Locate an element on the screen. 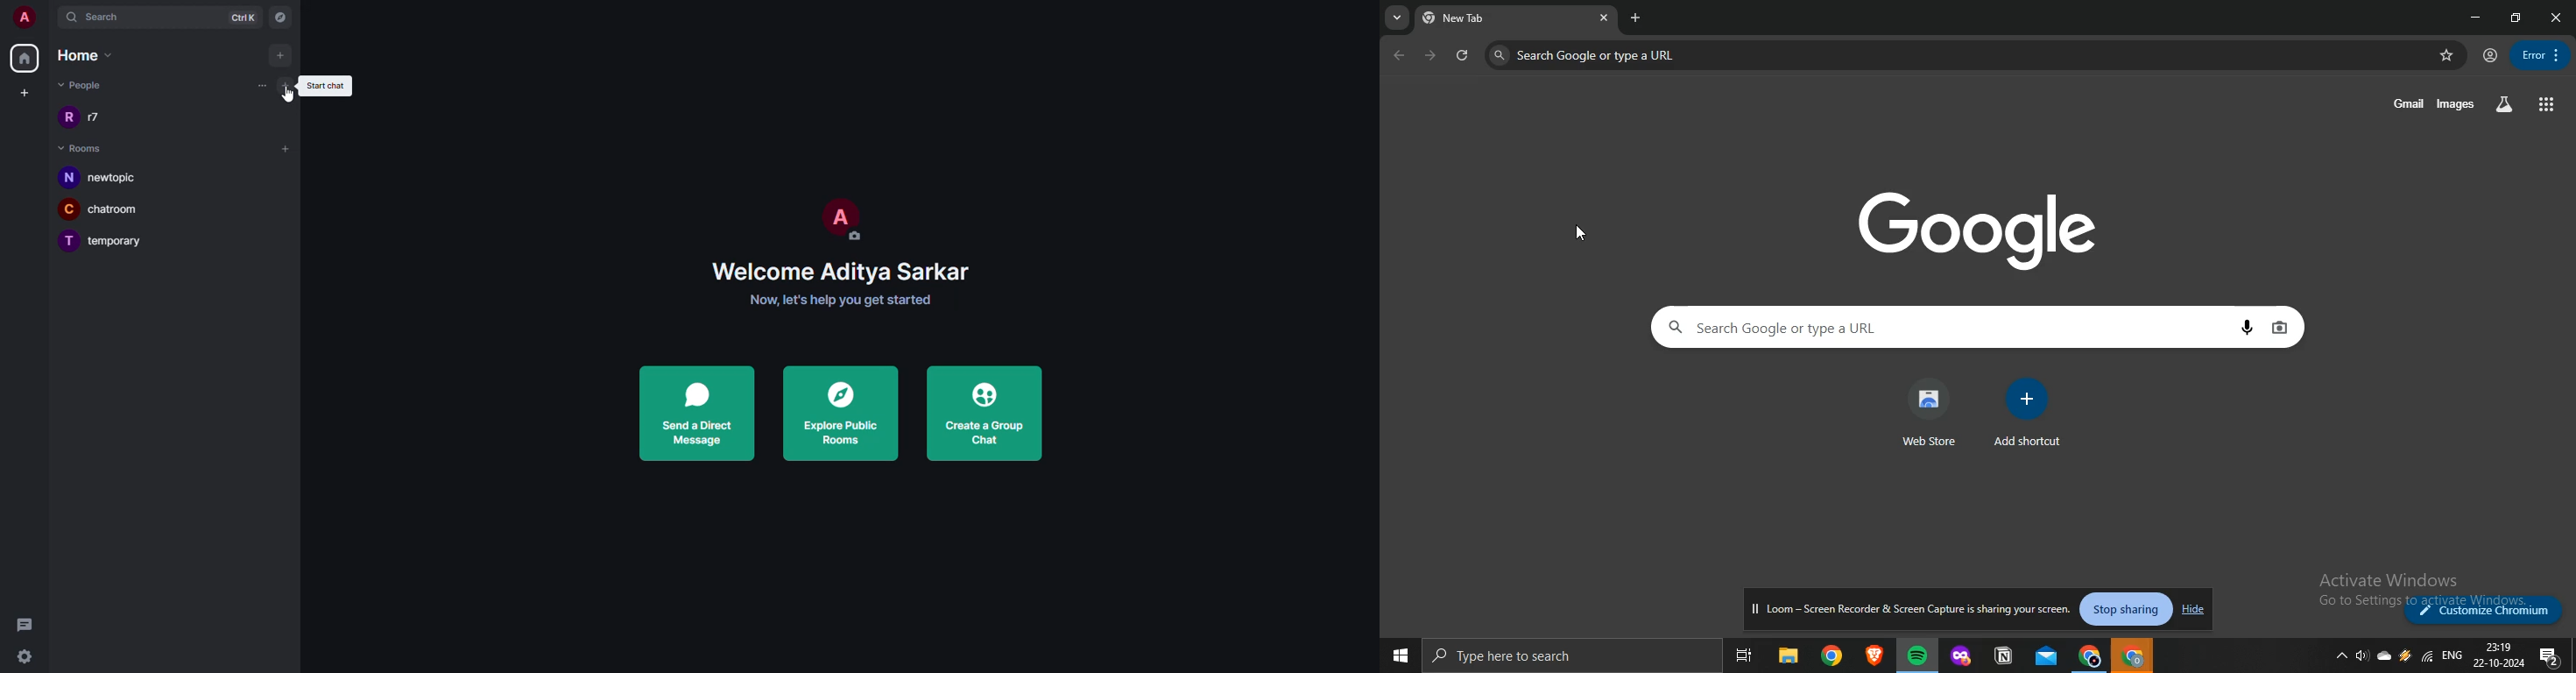 Image resolution: width=2576 pixels, height=700 pixels. temporary is located at coordinates (122, 241).